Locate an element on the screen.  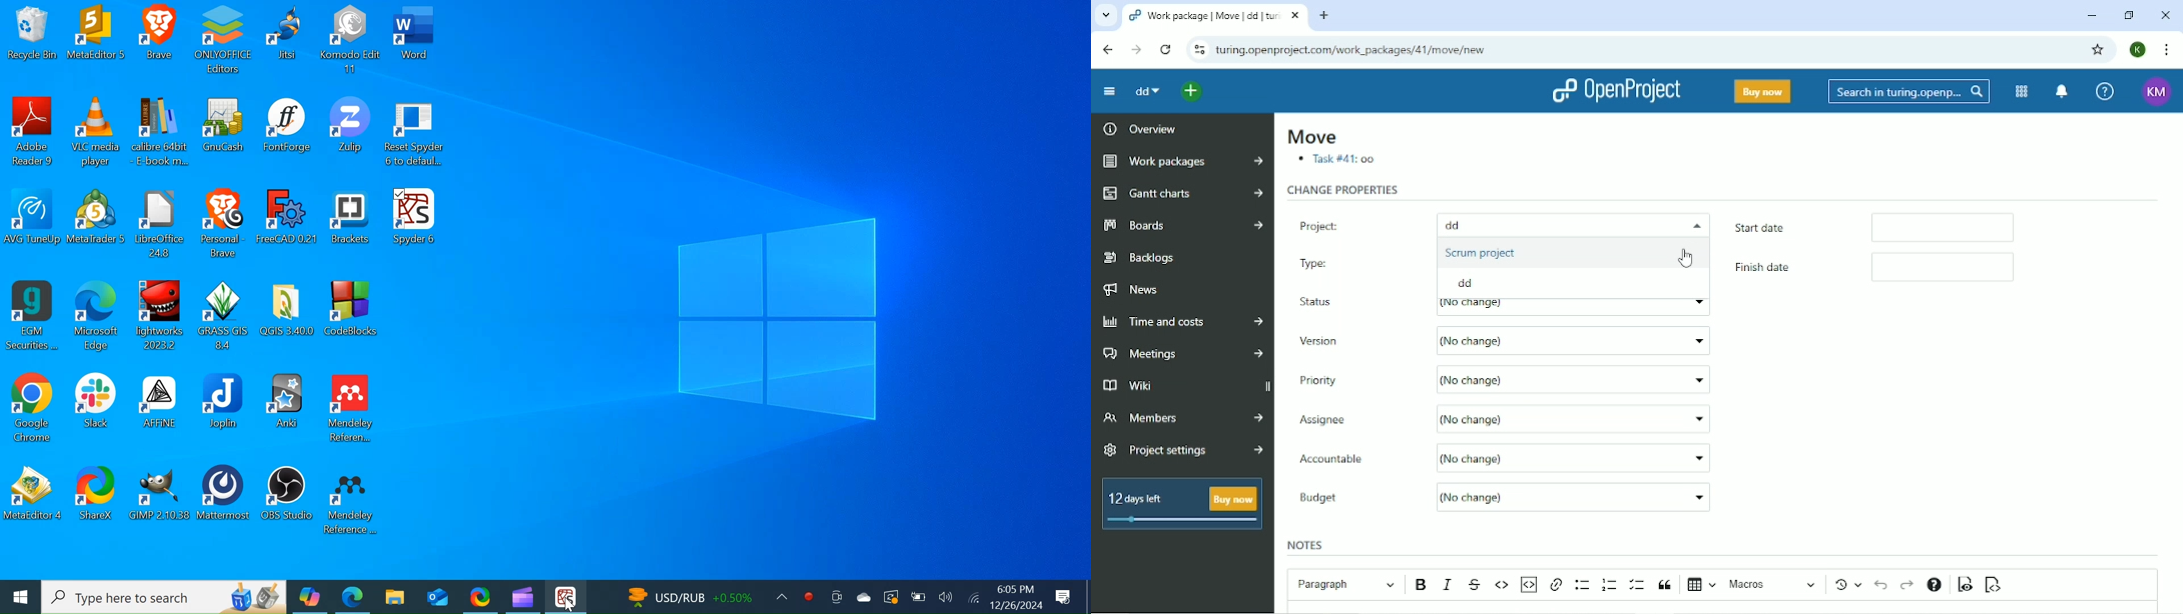
AVG TuneUp is located at coordinates (31, 223).